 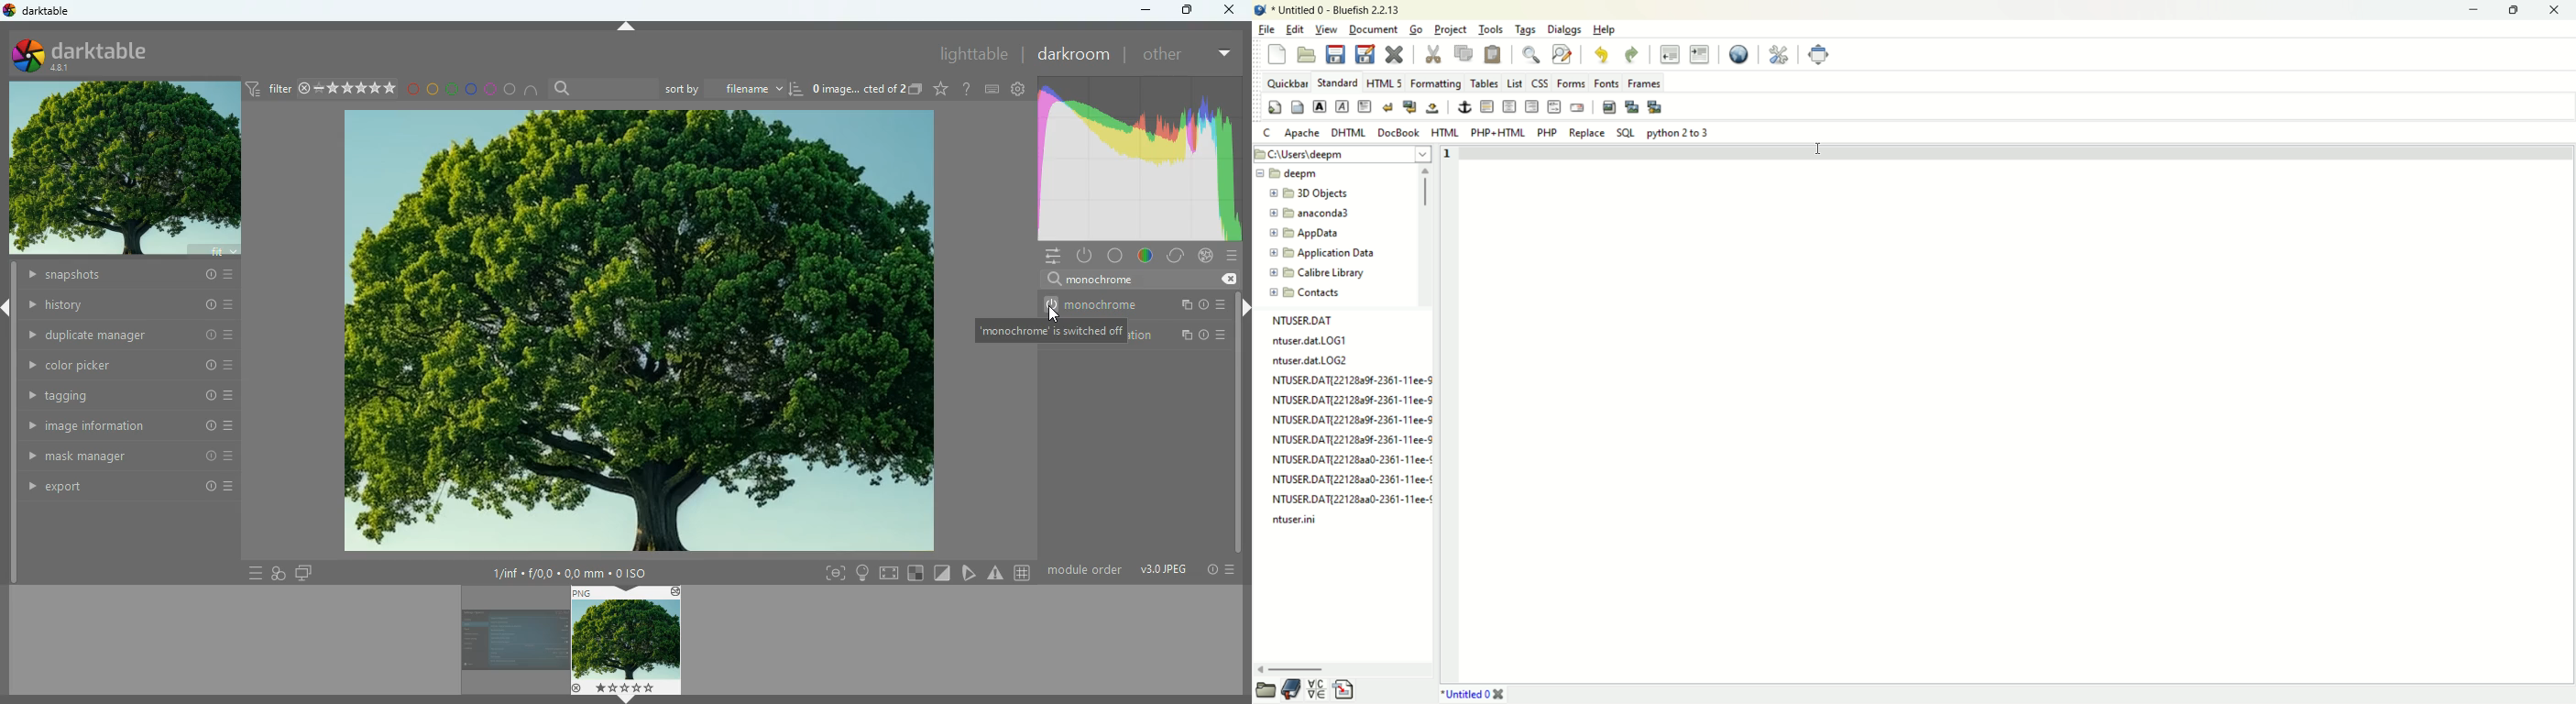 I want to click on ntuser.dat.LOG1, so click(x=1310, y=338).